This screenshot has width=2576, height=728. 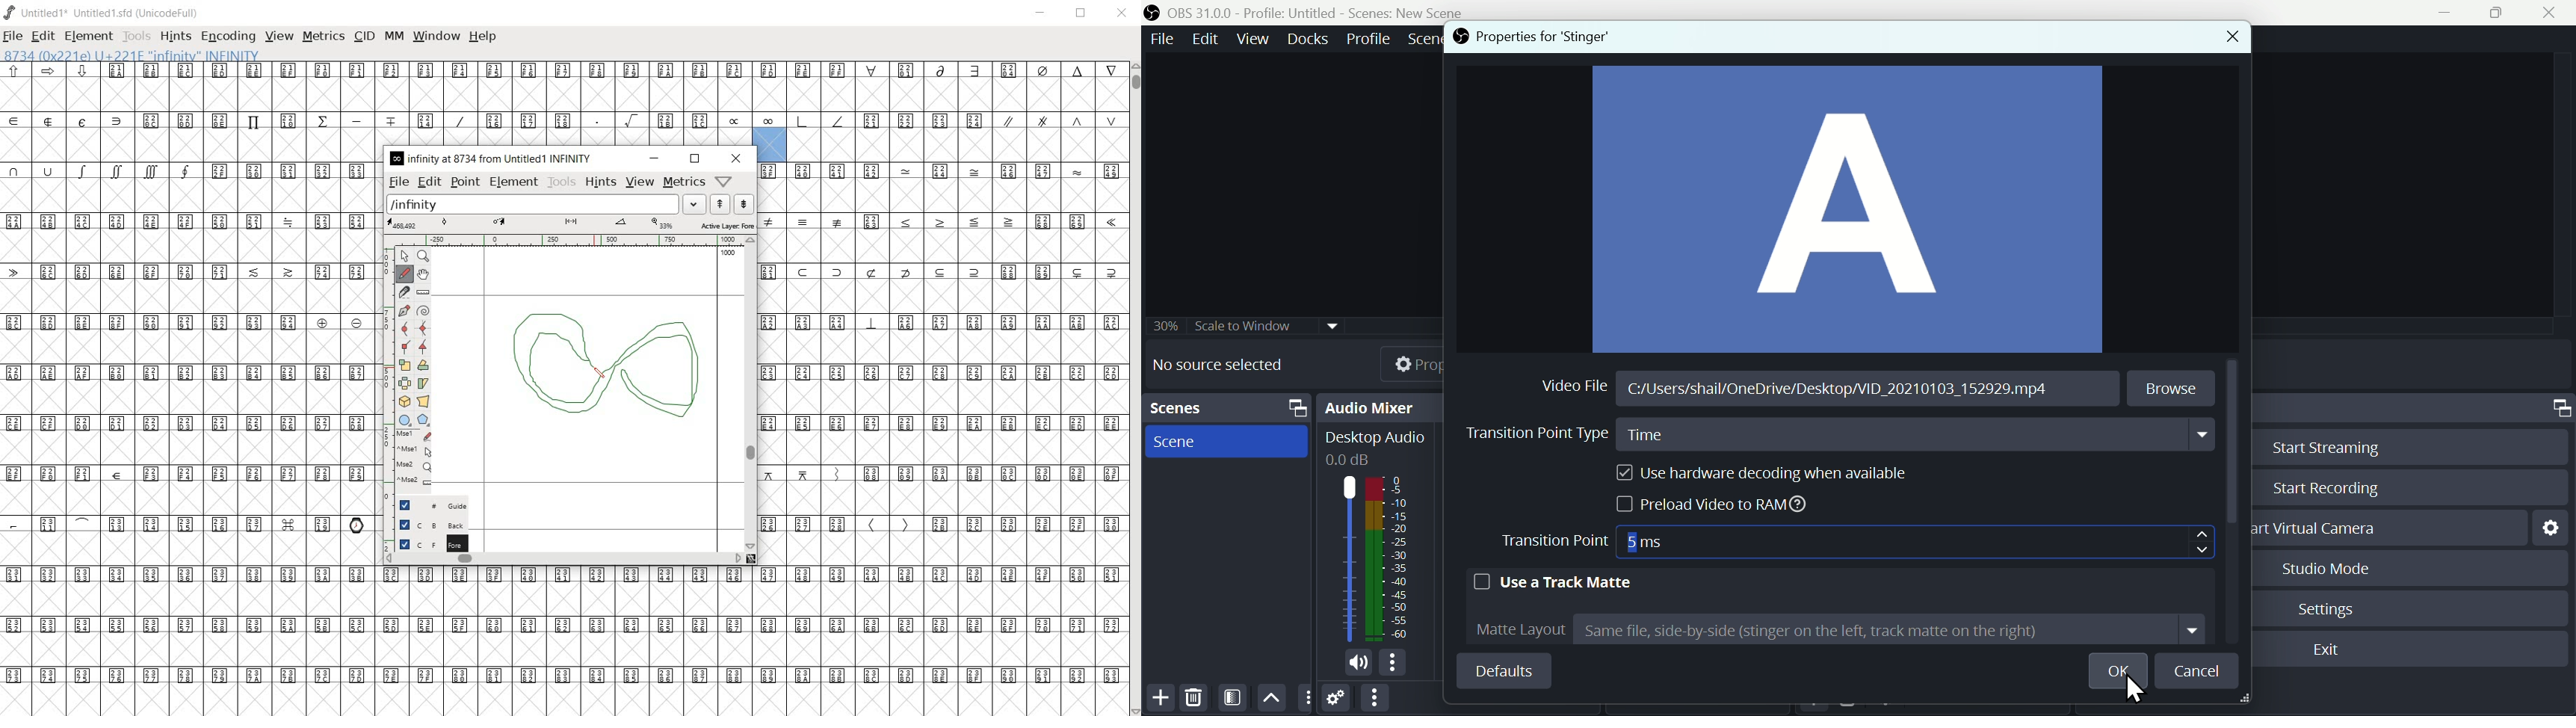 I want to click on Add, so click(x=1161, y=697).